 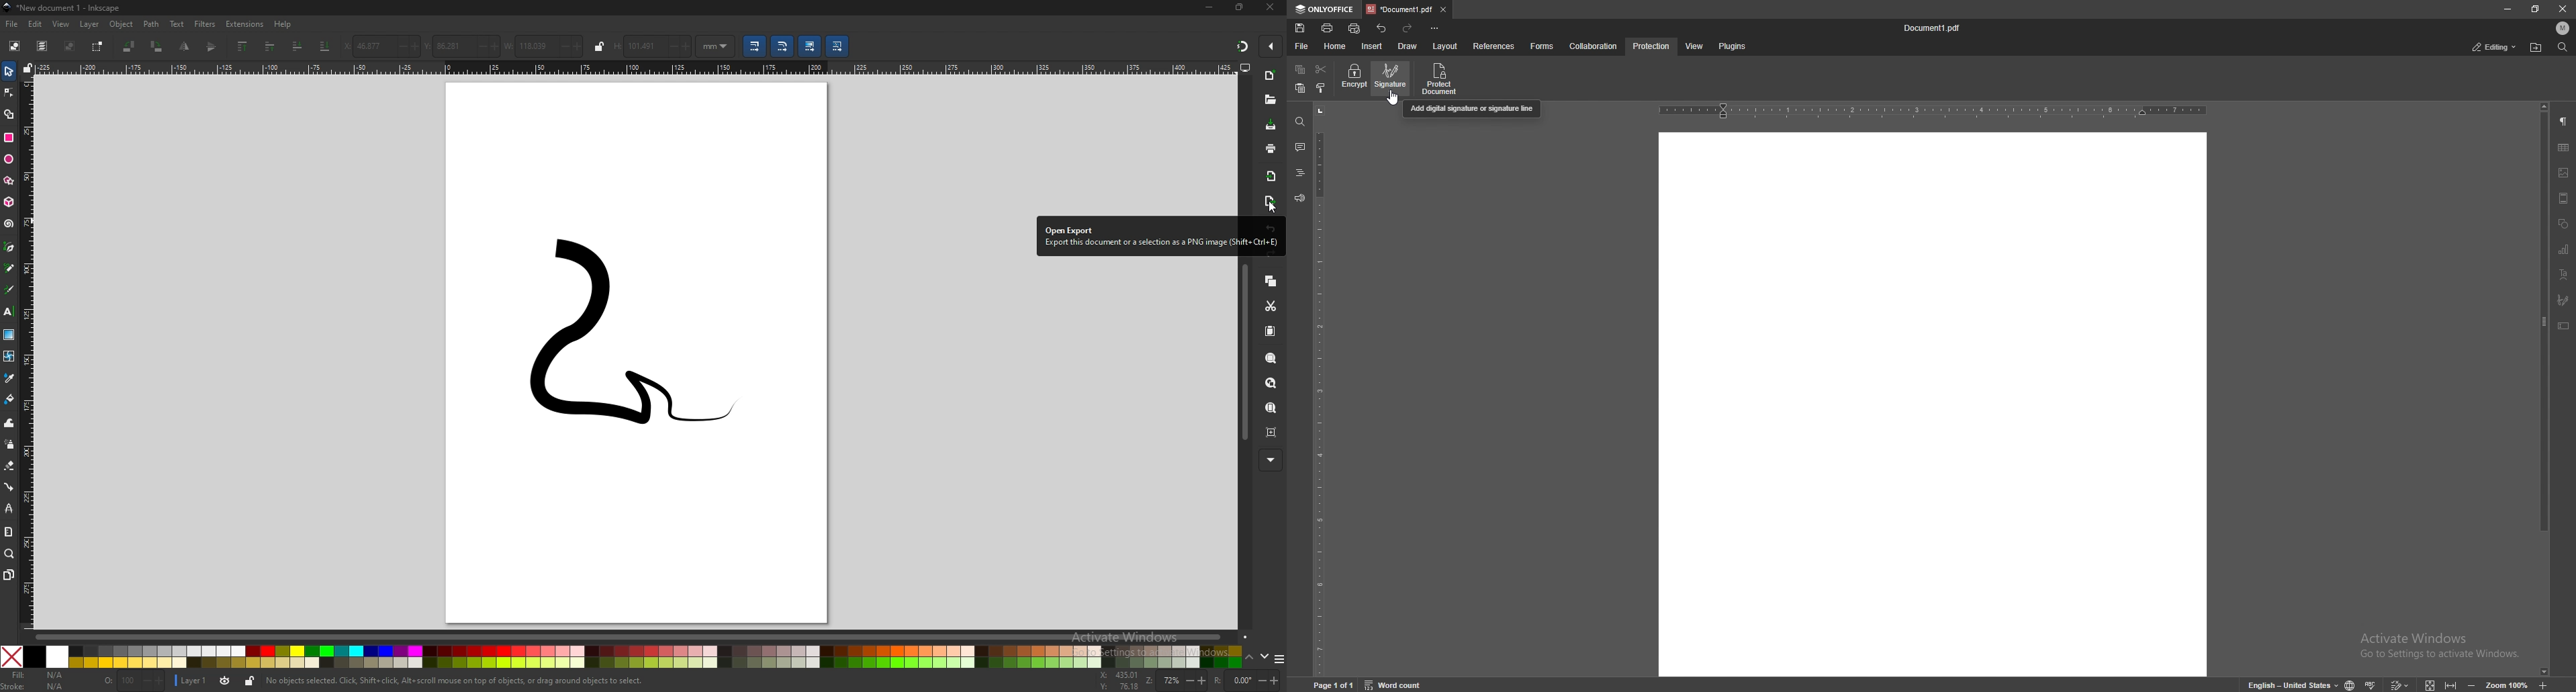 I want to click on profile, so click(x=2563, y=28).